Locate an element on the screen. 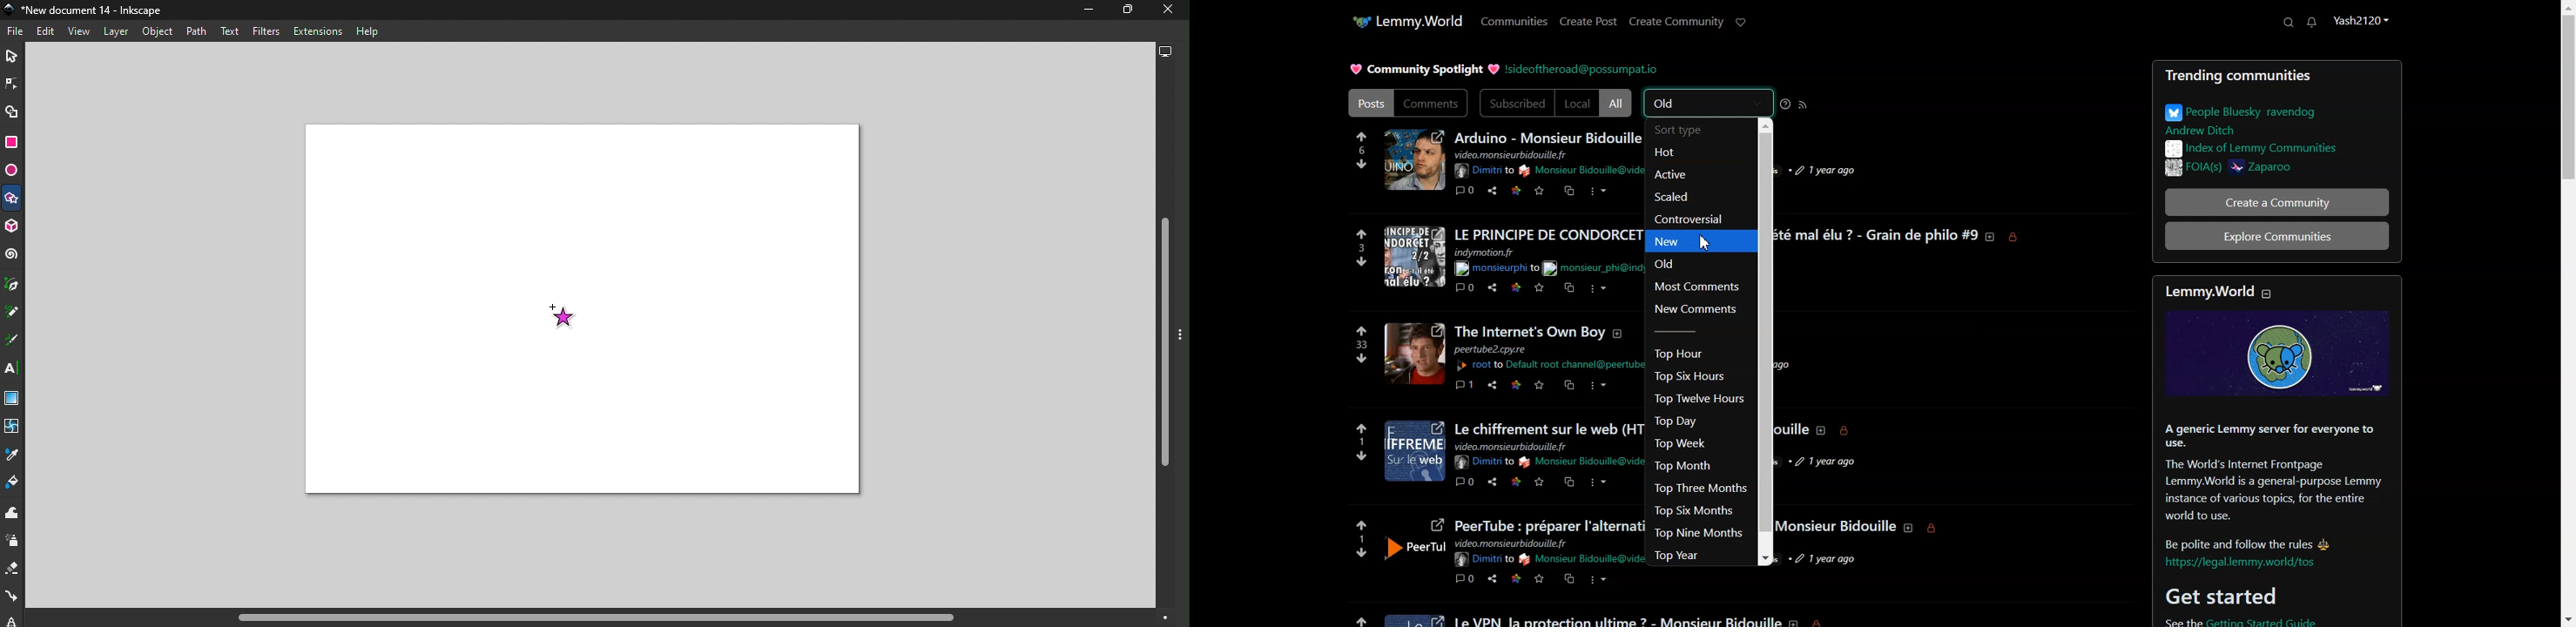   is located at coordinates (1597, 386).